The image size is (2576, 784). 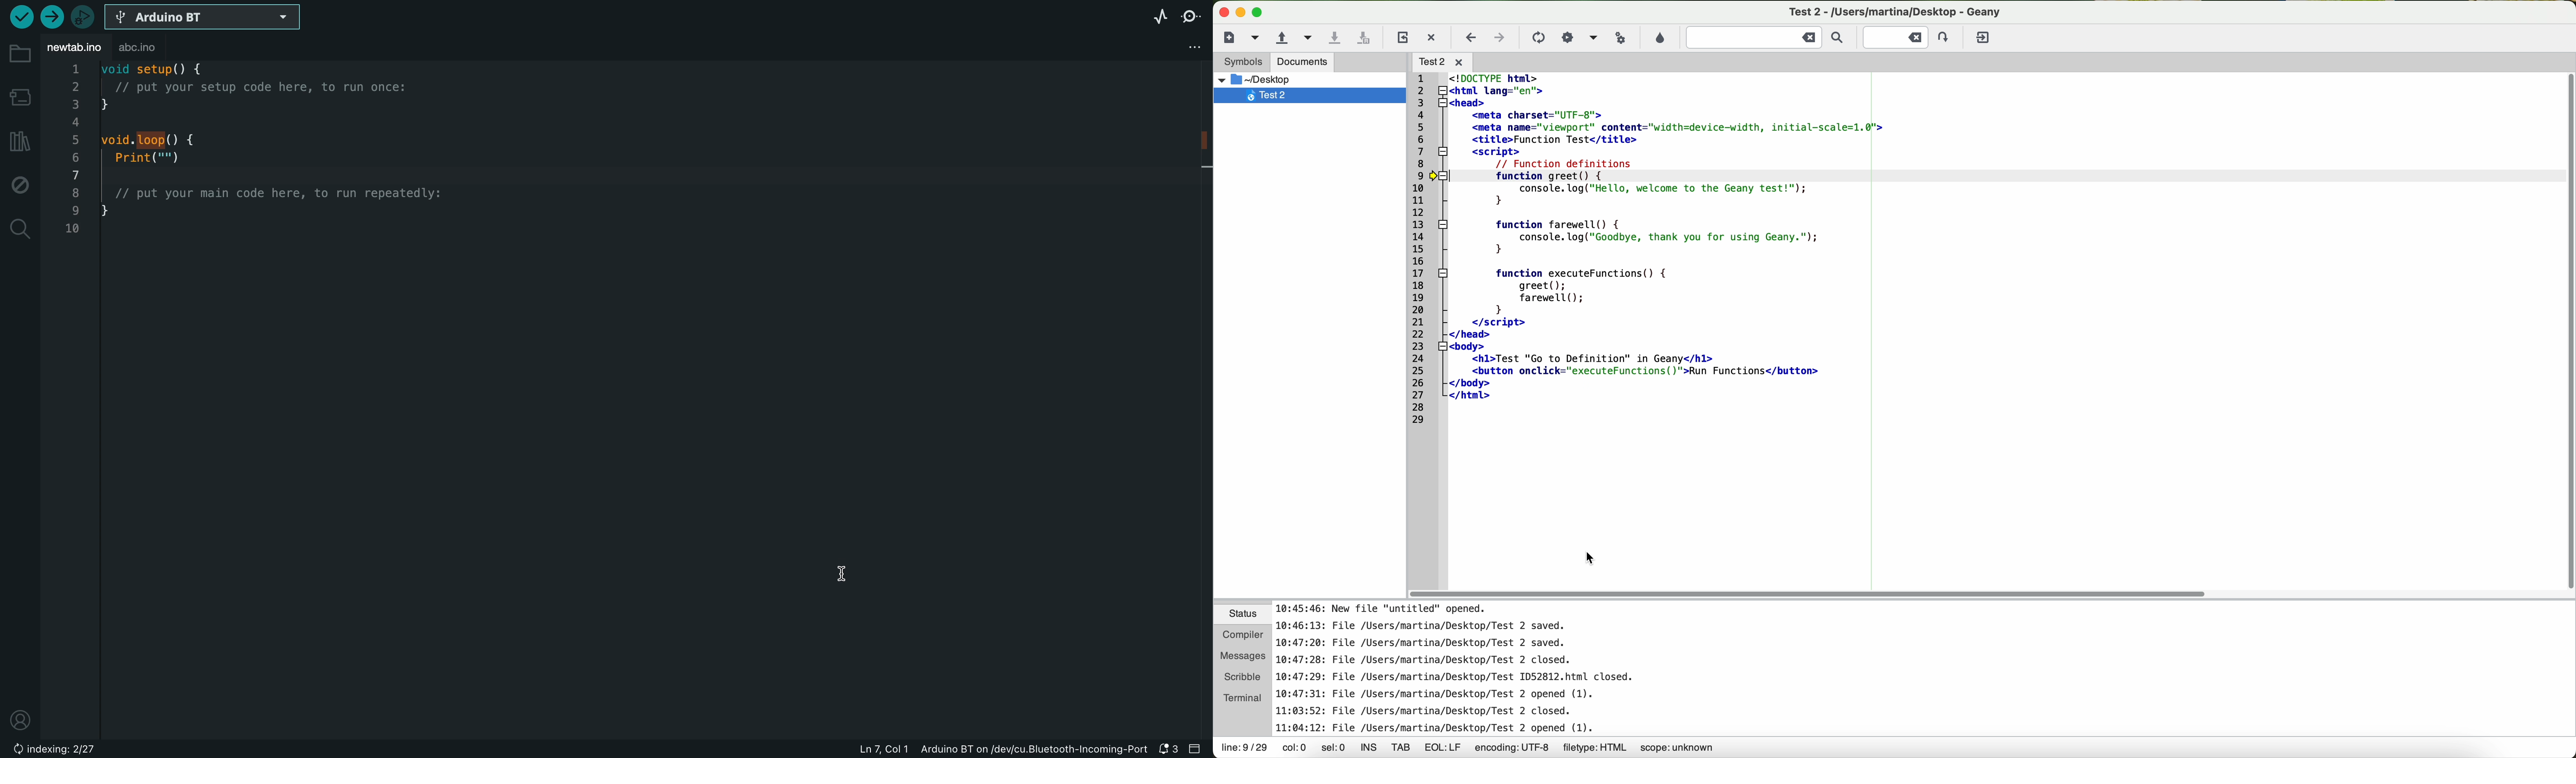 What do you see at coordinates (20, 140) in the screenshot?
I see `library manager` at bounding box center [20, 140].